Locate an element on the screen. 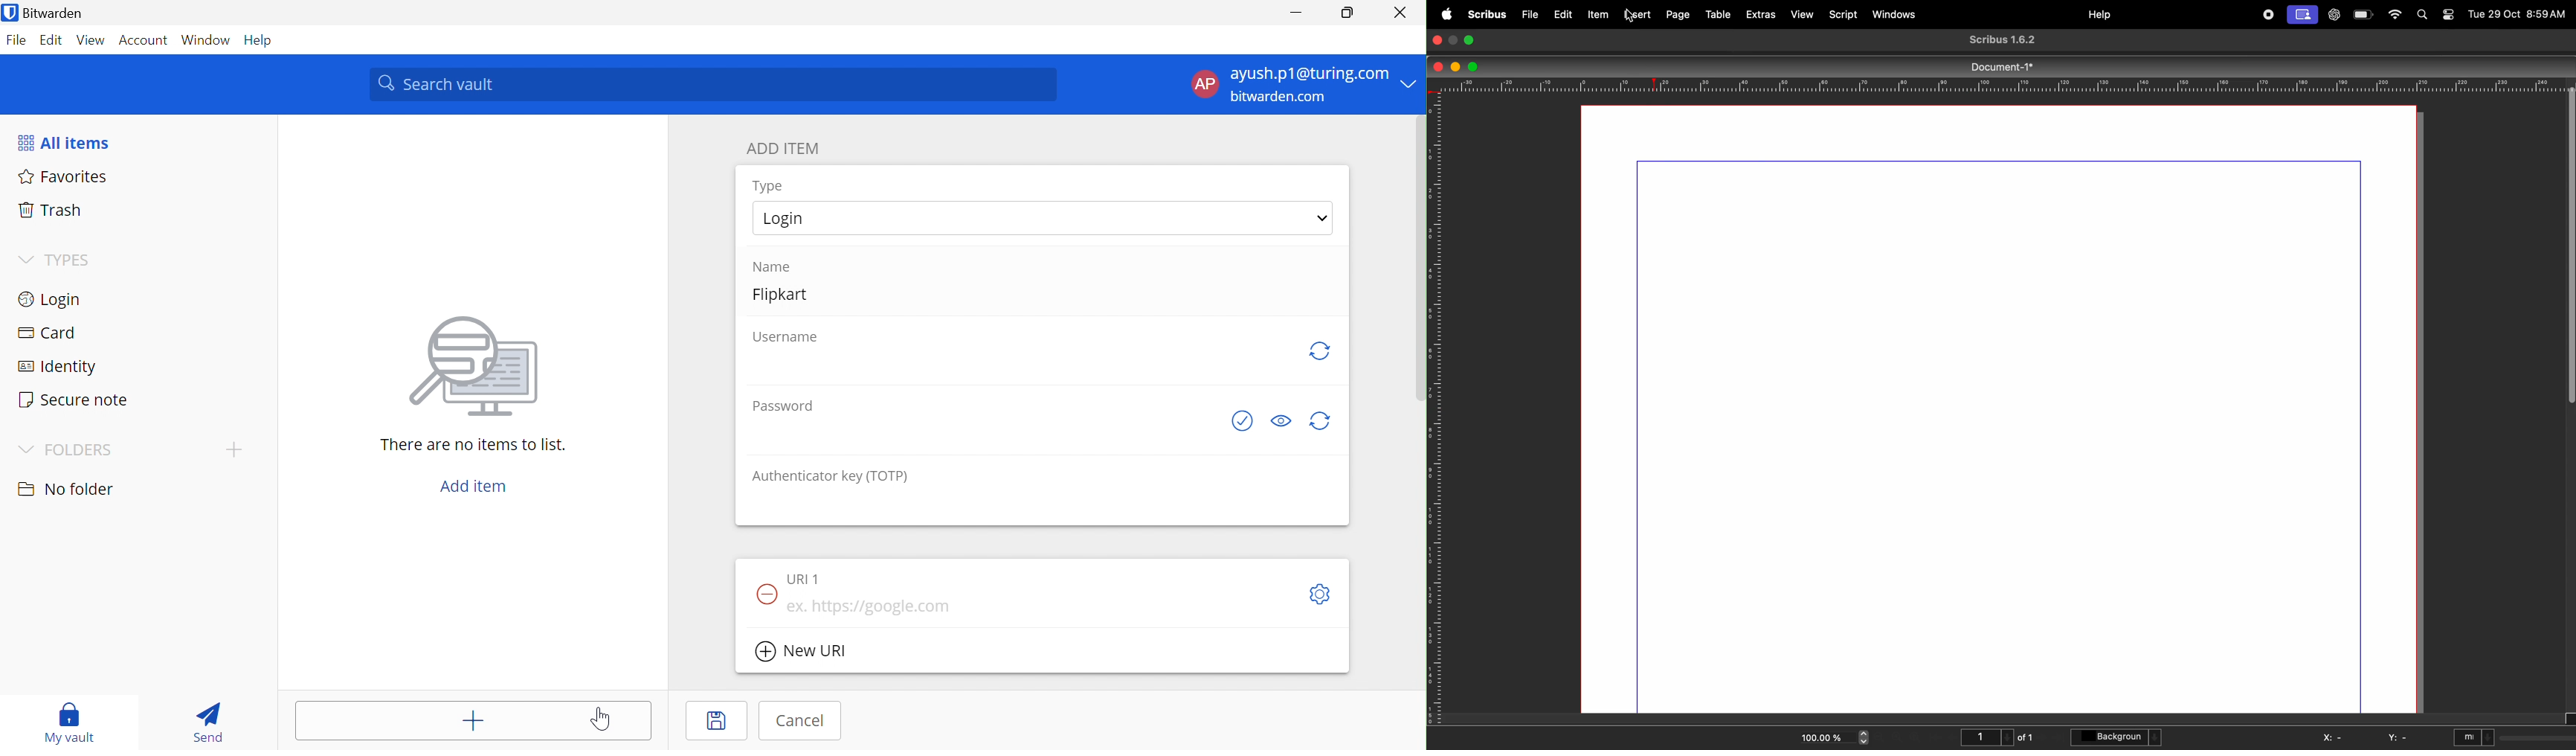 This screenshot has width=2576, height=756. Login is located at coordinates (53, 301).